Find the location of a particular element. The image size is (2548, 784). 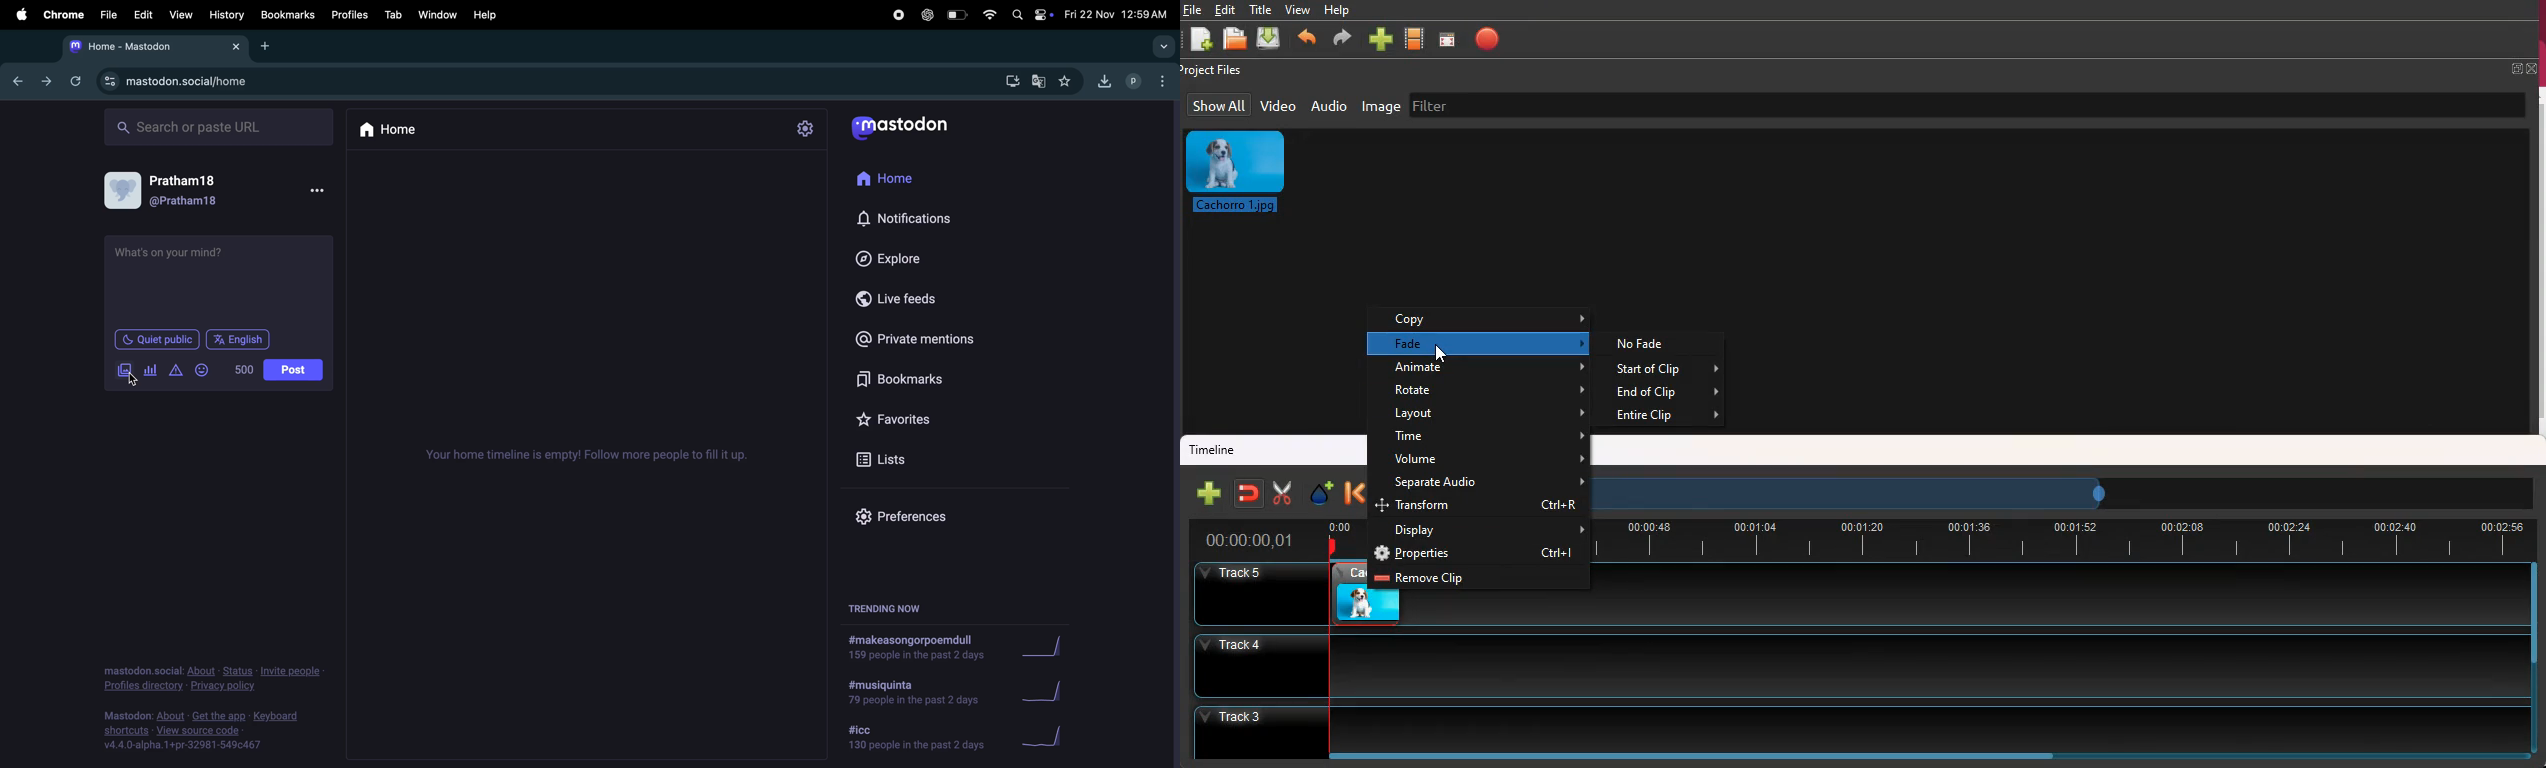

profile is located at coordinates (1130, 81).